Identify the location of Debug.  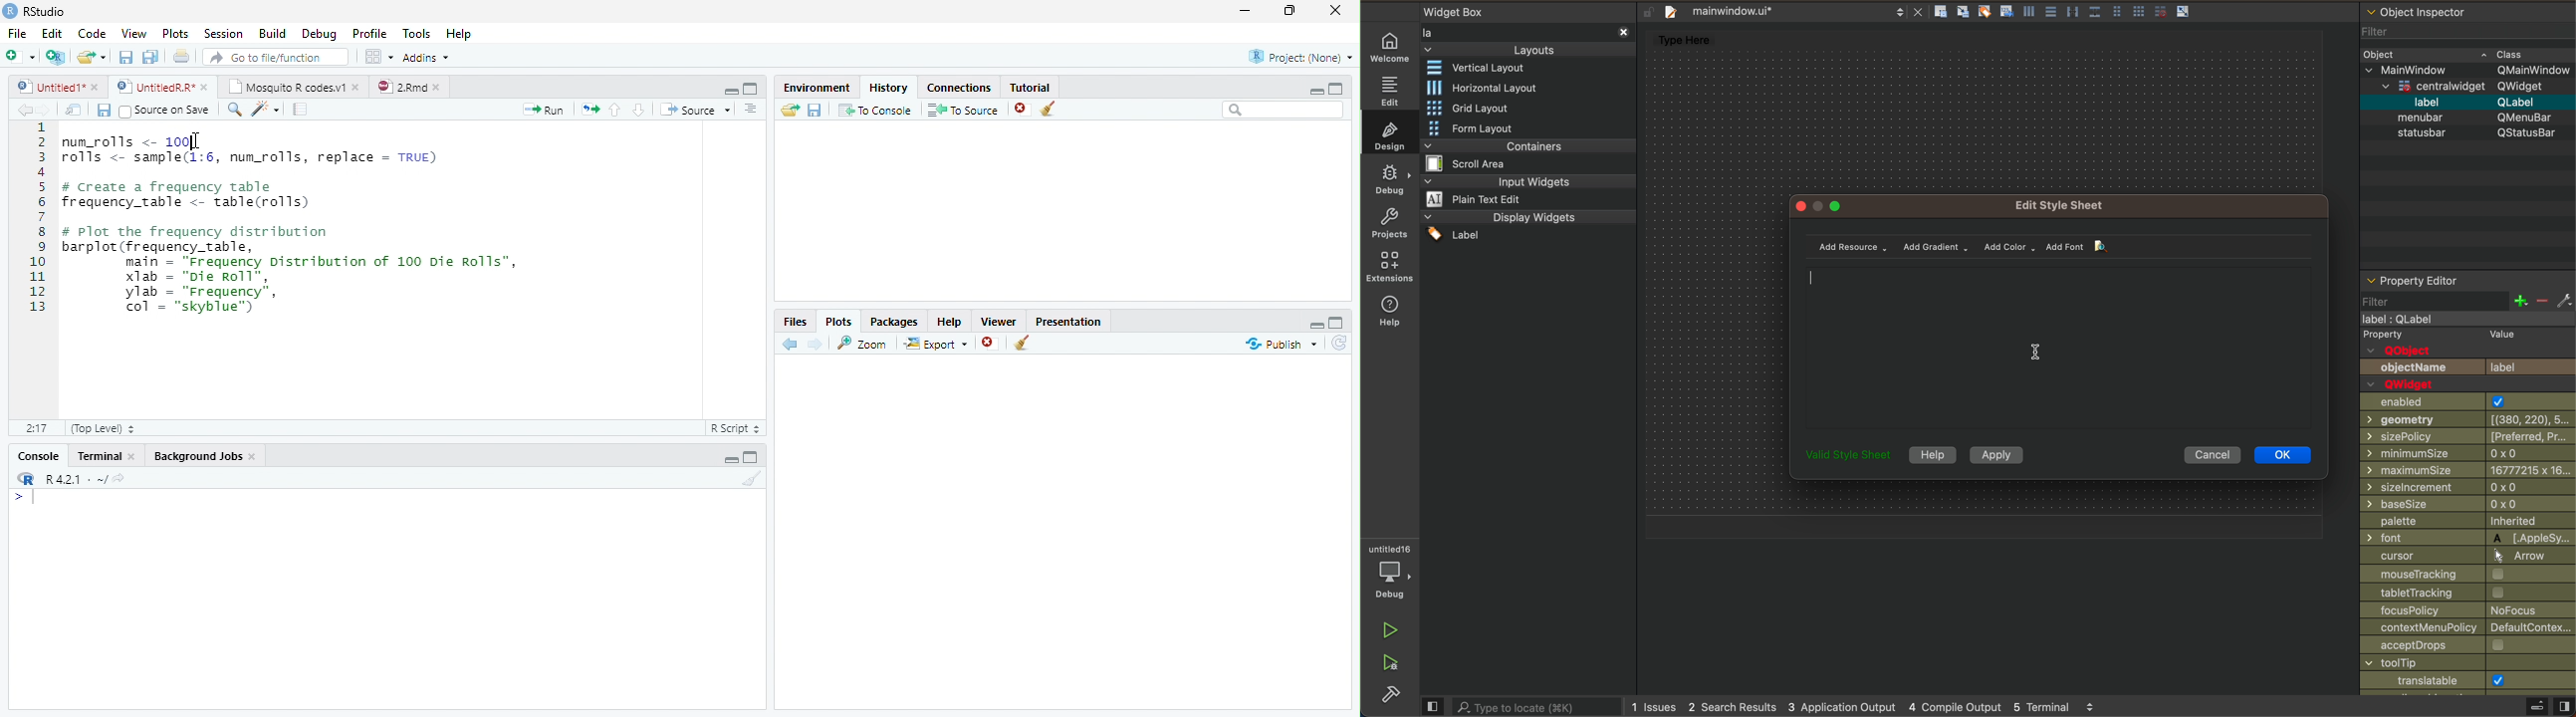
(320, 33).